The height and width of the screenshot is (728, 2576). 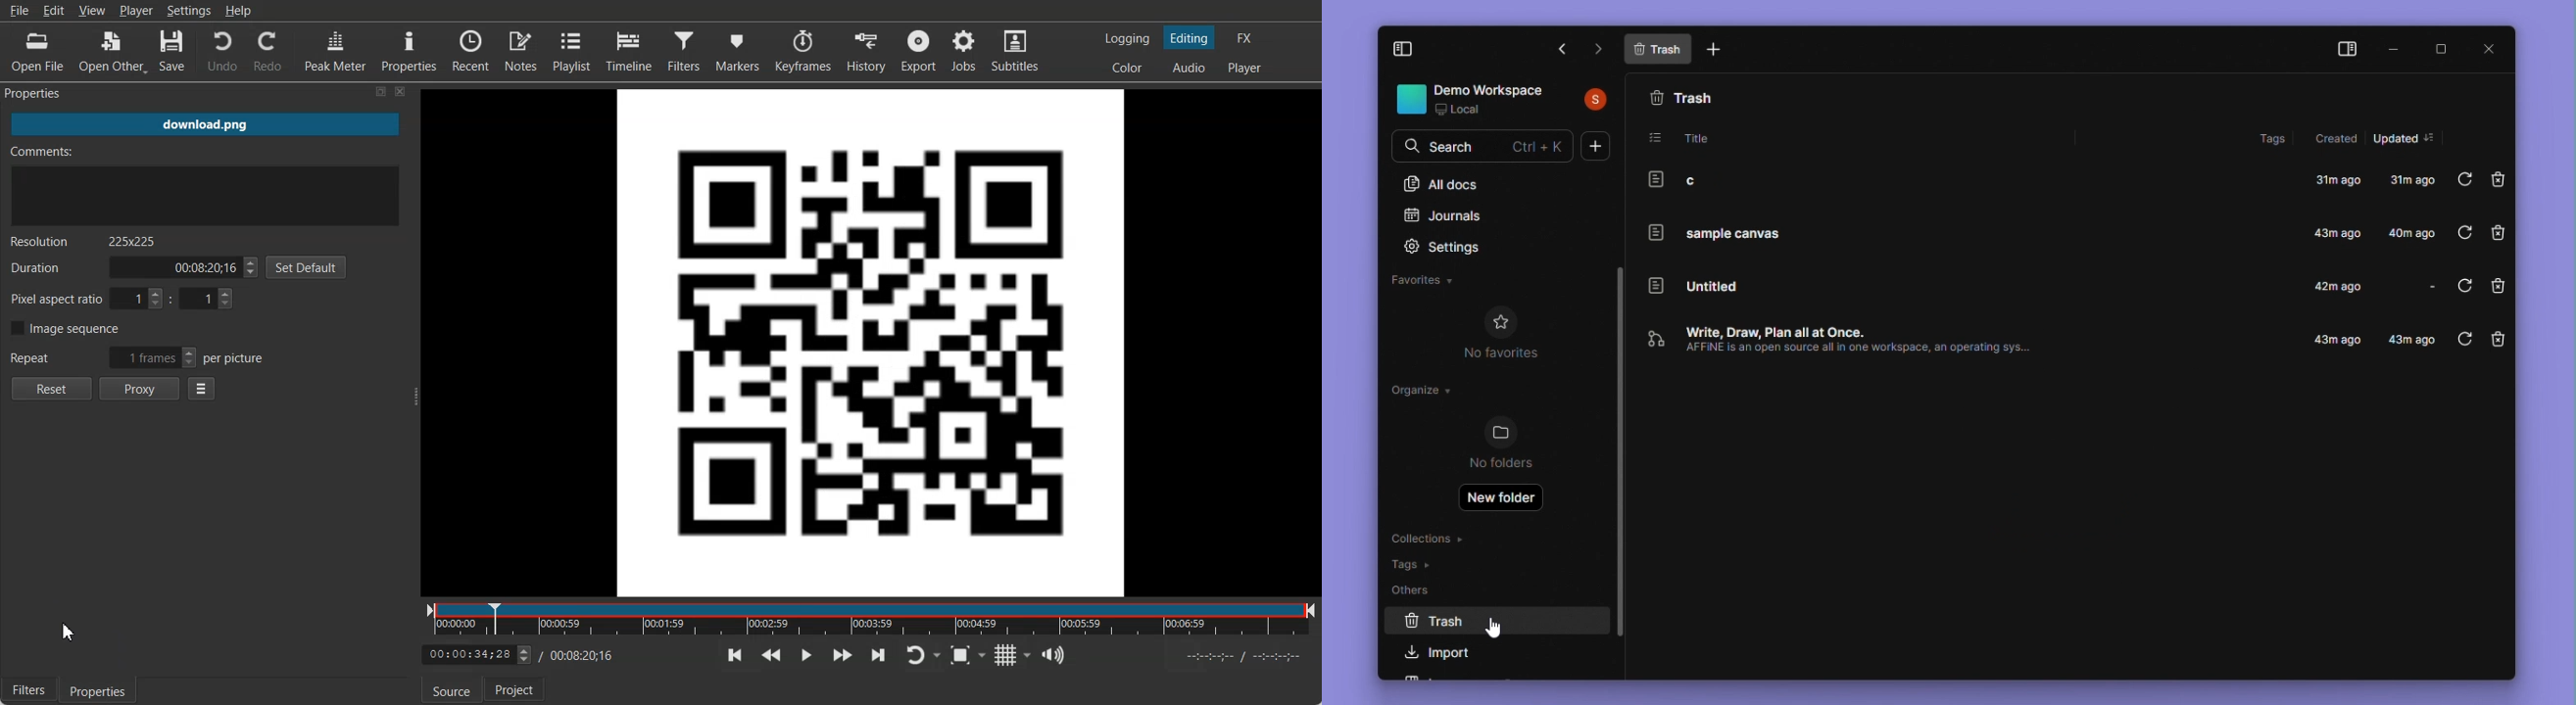 What do you see at coordinates (413, 395) in the screenshot?
I see `Adjust the Window` at bounding box center [413, 395].